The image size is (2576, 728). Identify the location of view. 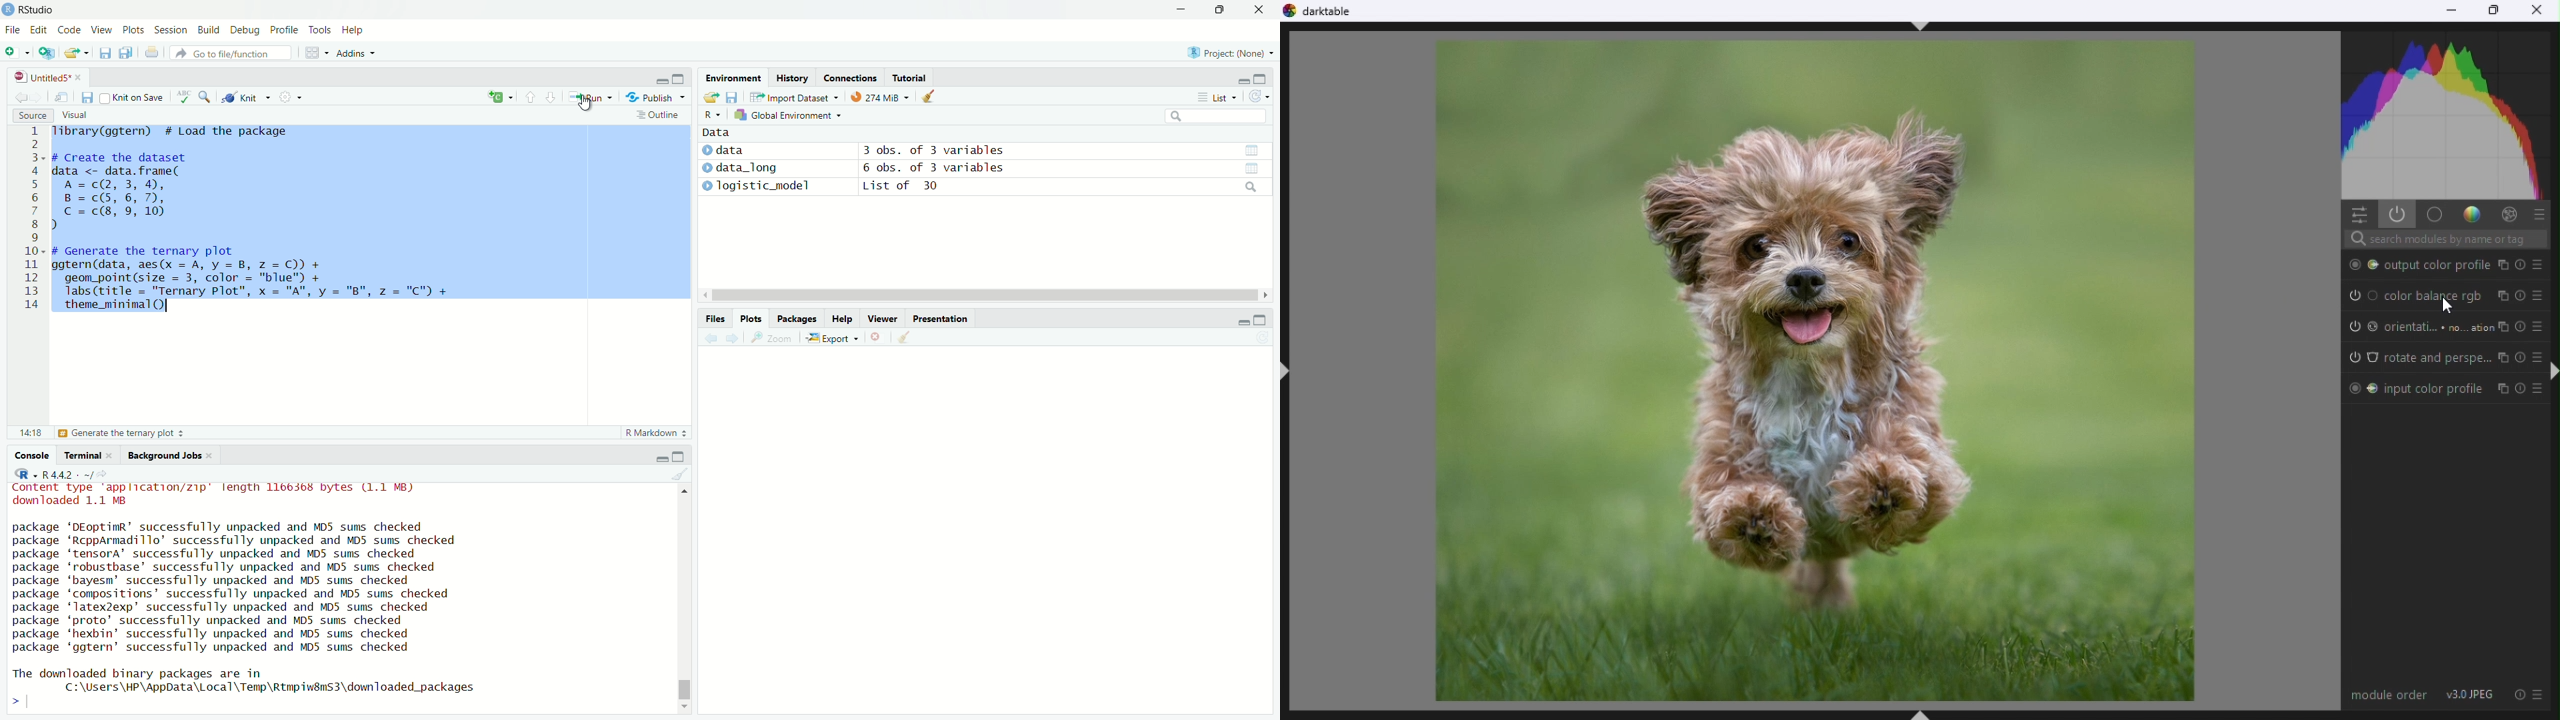
(63, 97).